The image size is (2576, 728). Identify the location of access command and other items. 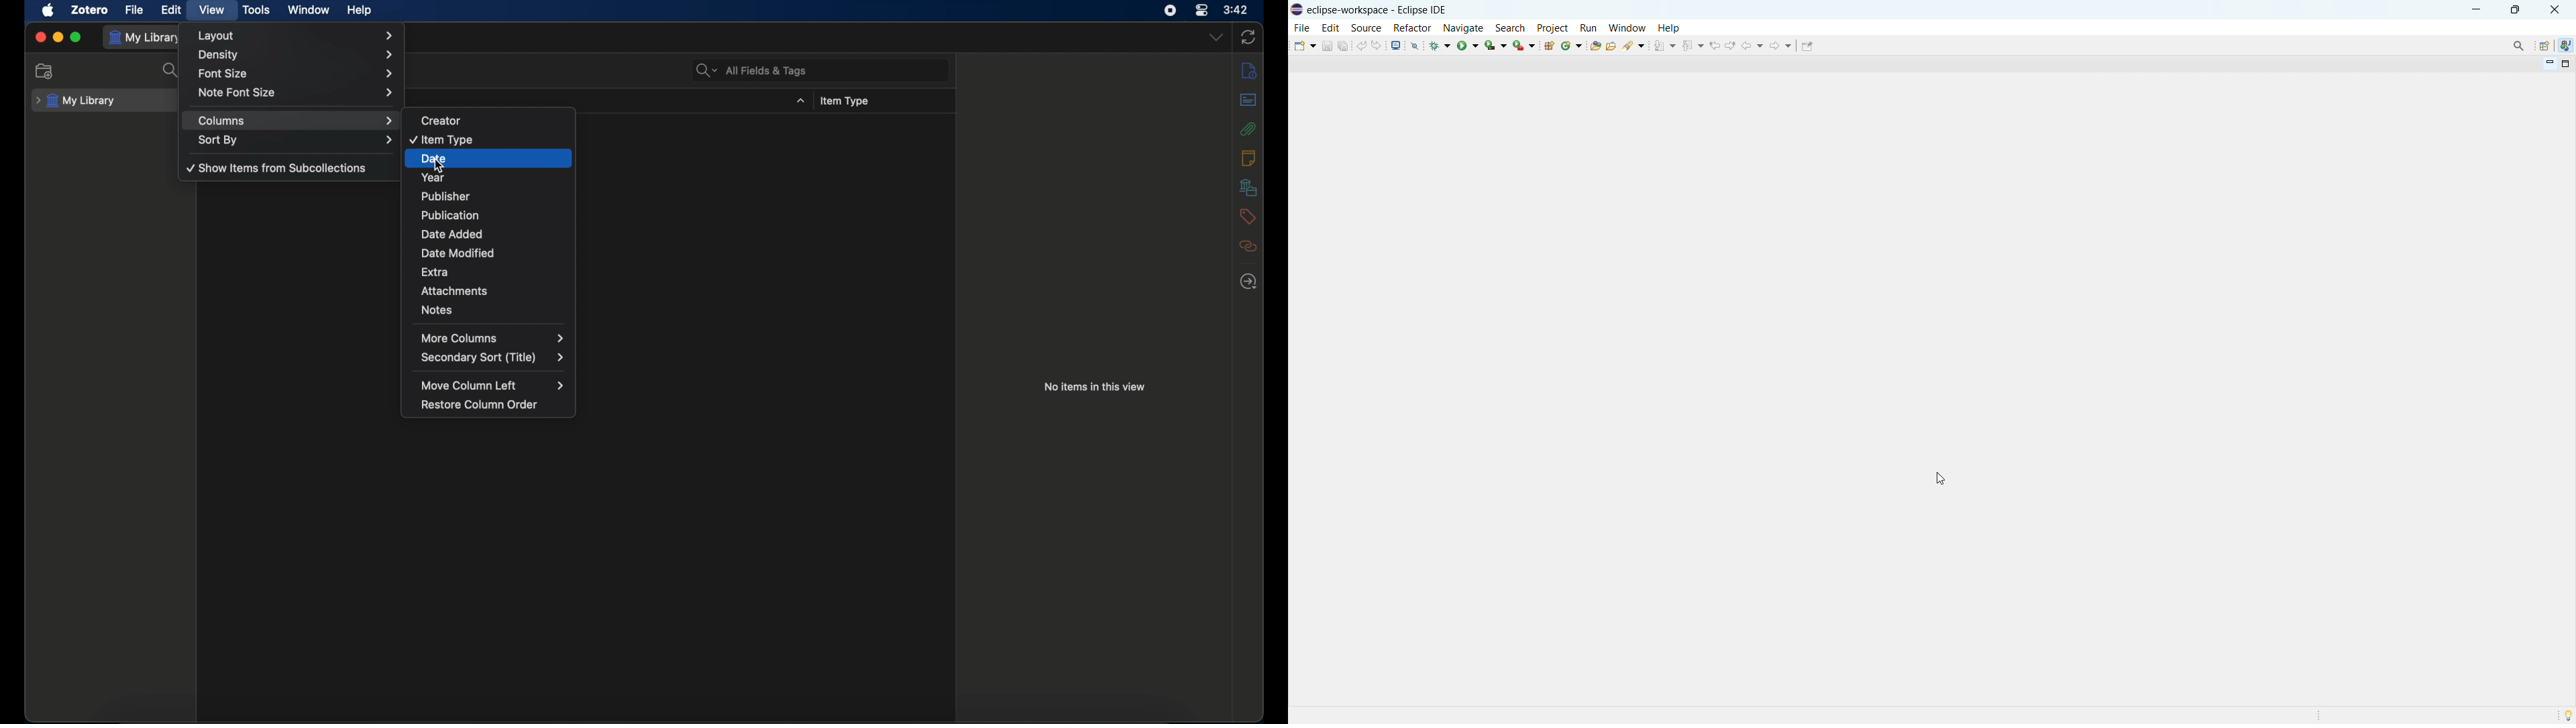
(2518, 45).